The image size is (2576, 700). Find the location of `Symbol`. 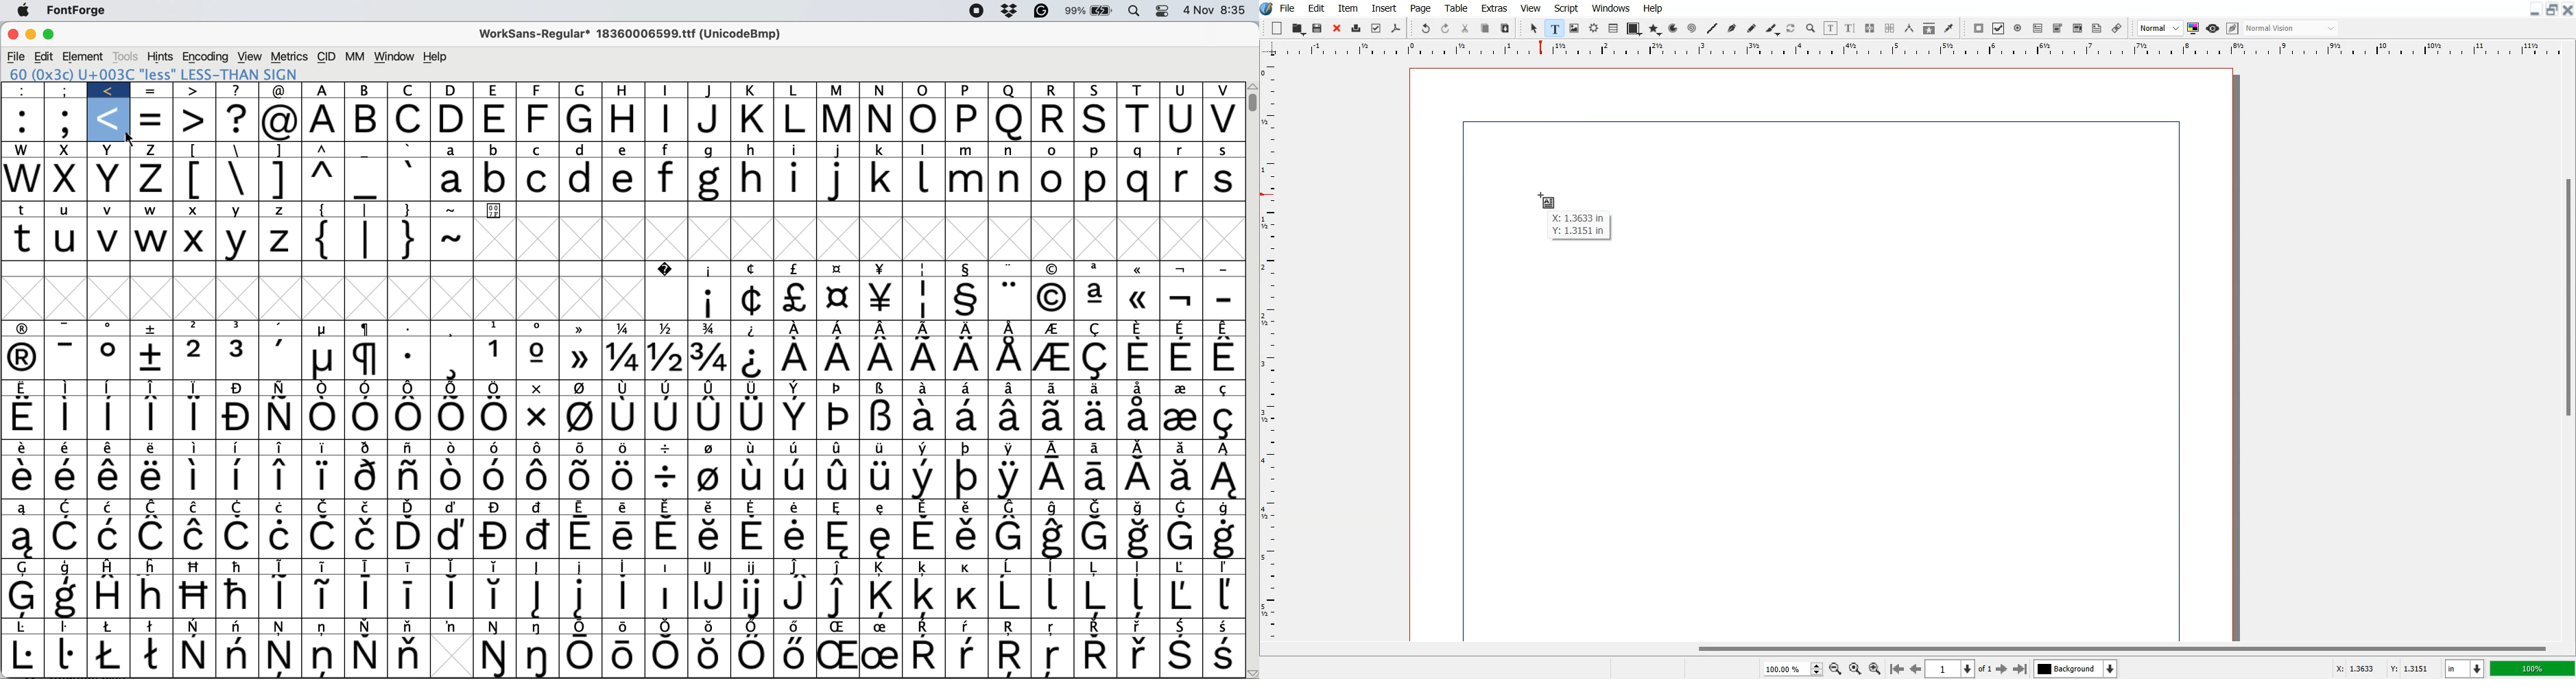

Symbol is located at coordinates (239, 566).